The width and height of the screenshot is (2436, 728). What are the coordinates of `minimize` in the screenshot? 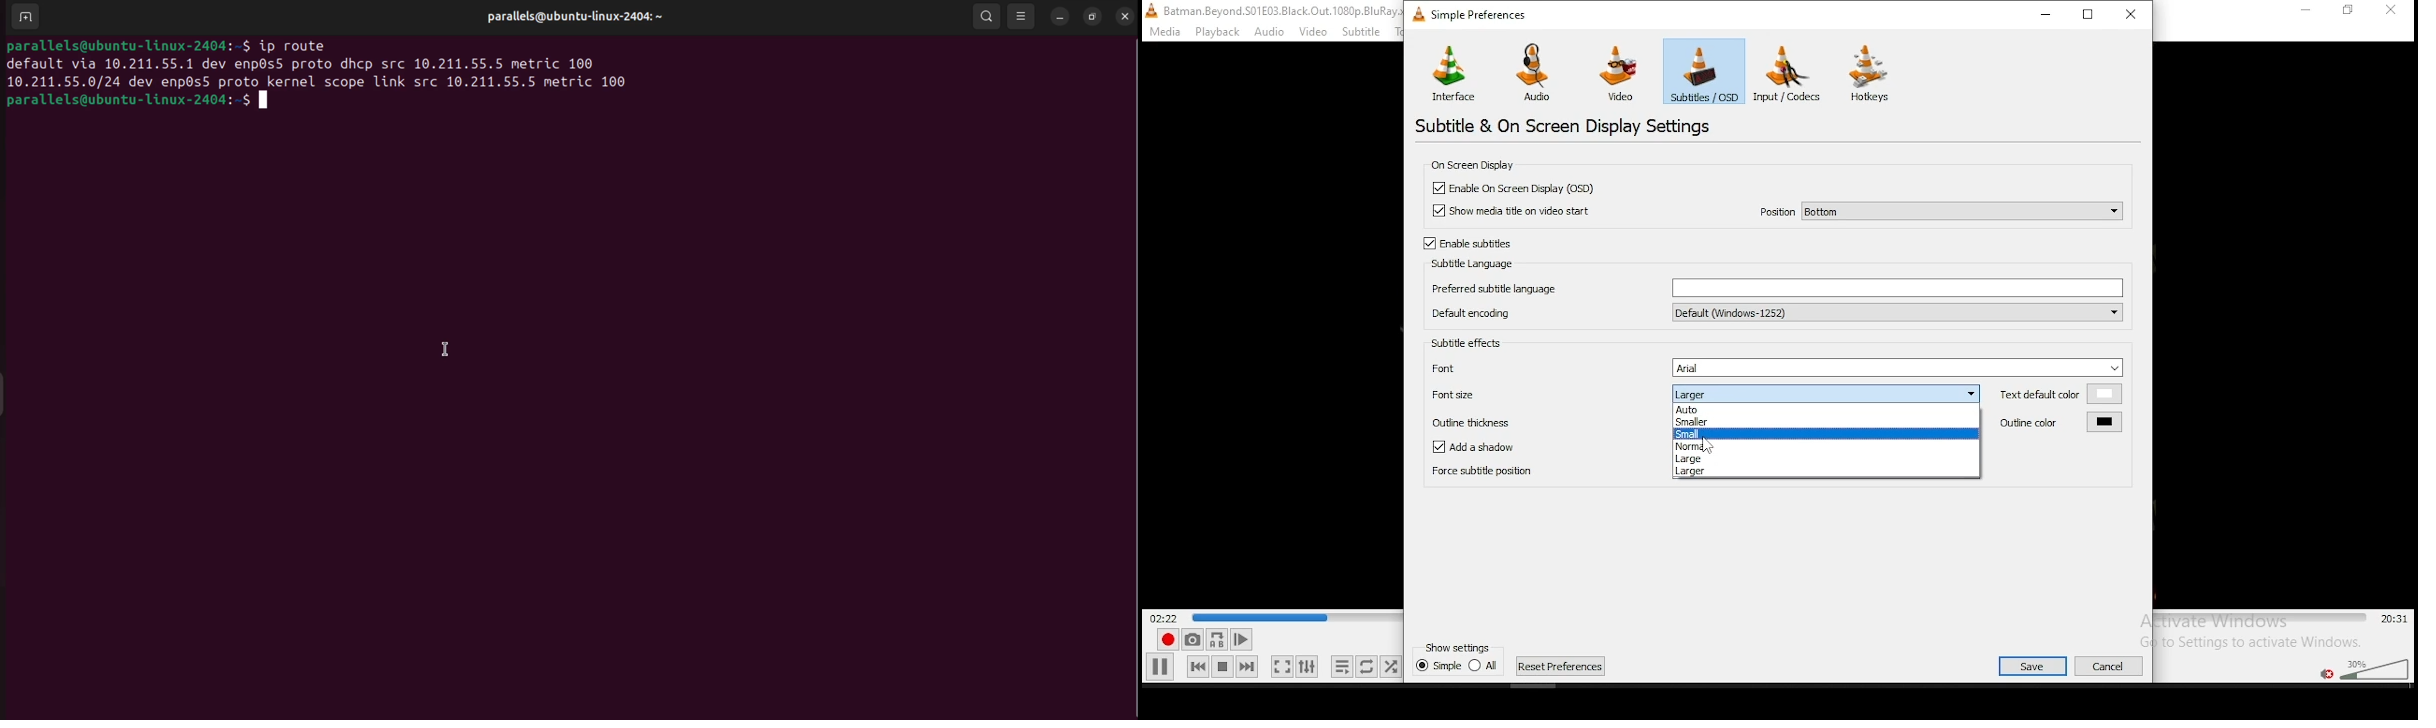 It's located at (2050, 14).